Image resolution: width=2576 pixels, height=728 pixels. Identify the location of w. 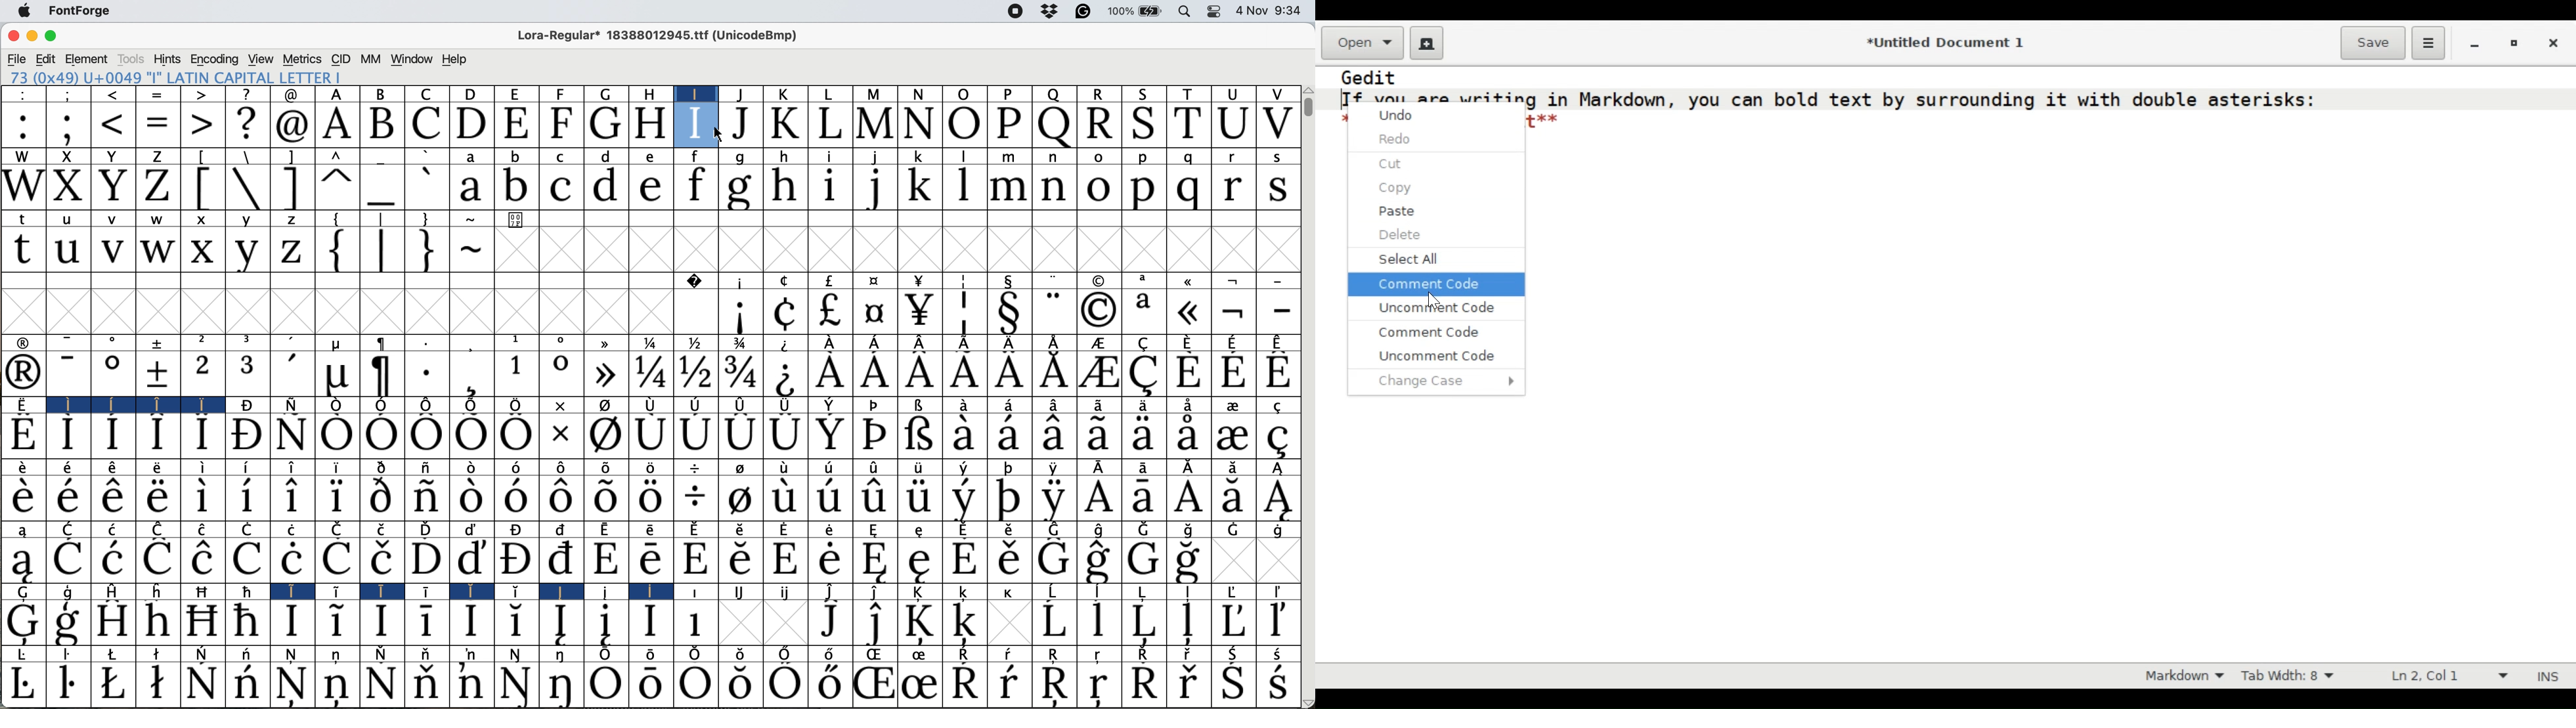
(162, 221).